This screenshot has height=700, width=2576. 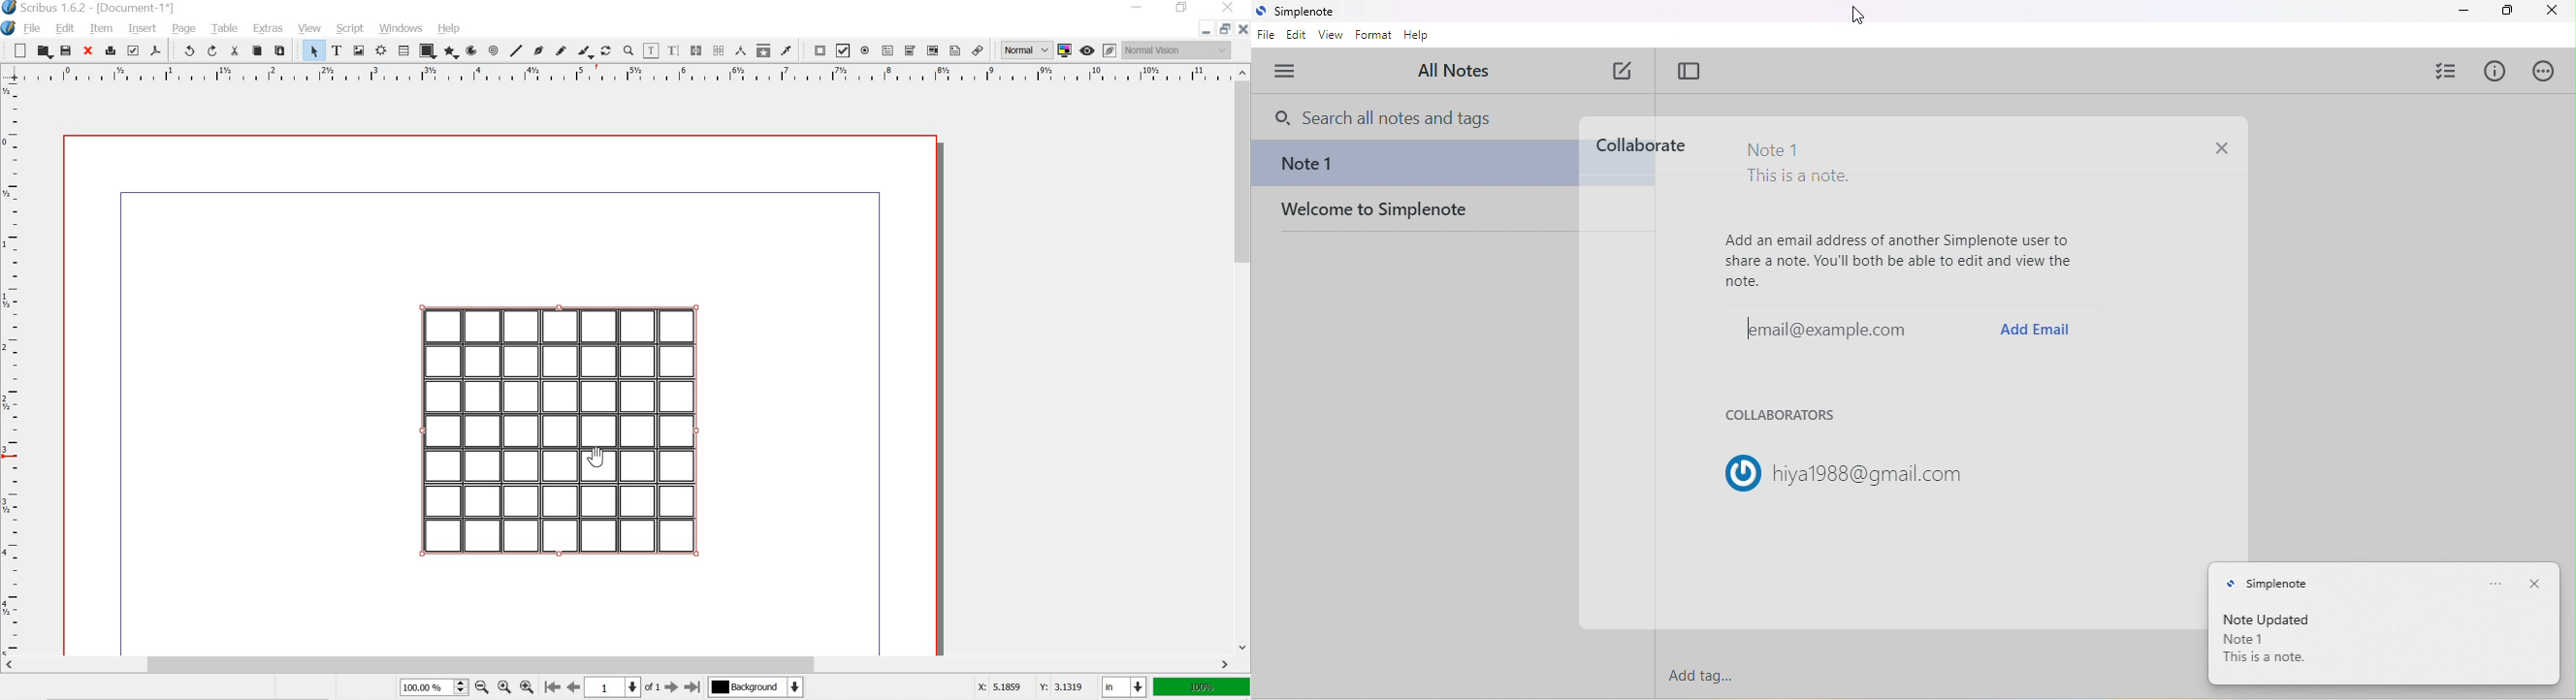 What do you see at coordinates (66, 50) in the screenshot?
I see `save` at bounding box center [66, 50].